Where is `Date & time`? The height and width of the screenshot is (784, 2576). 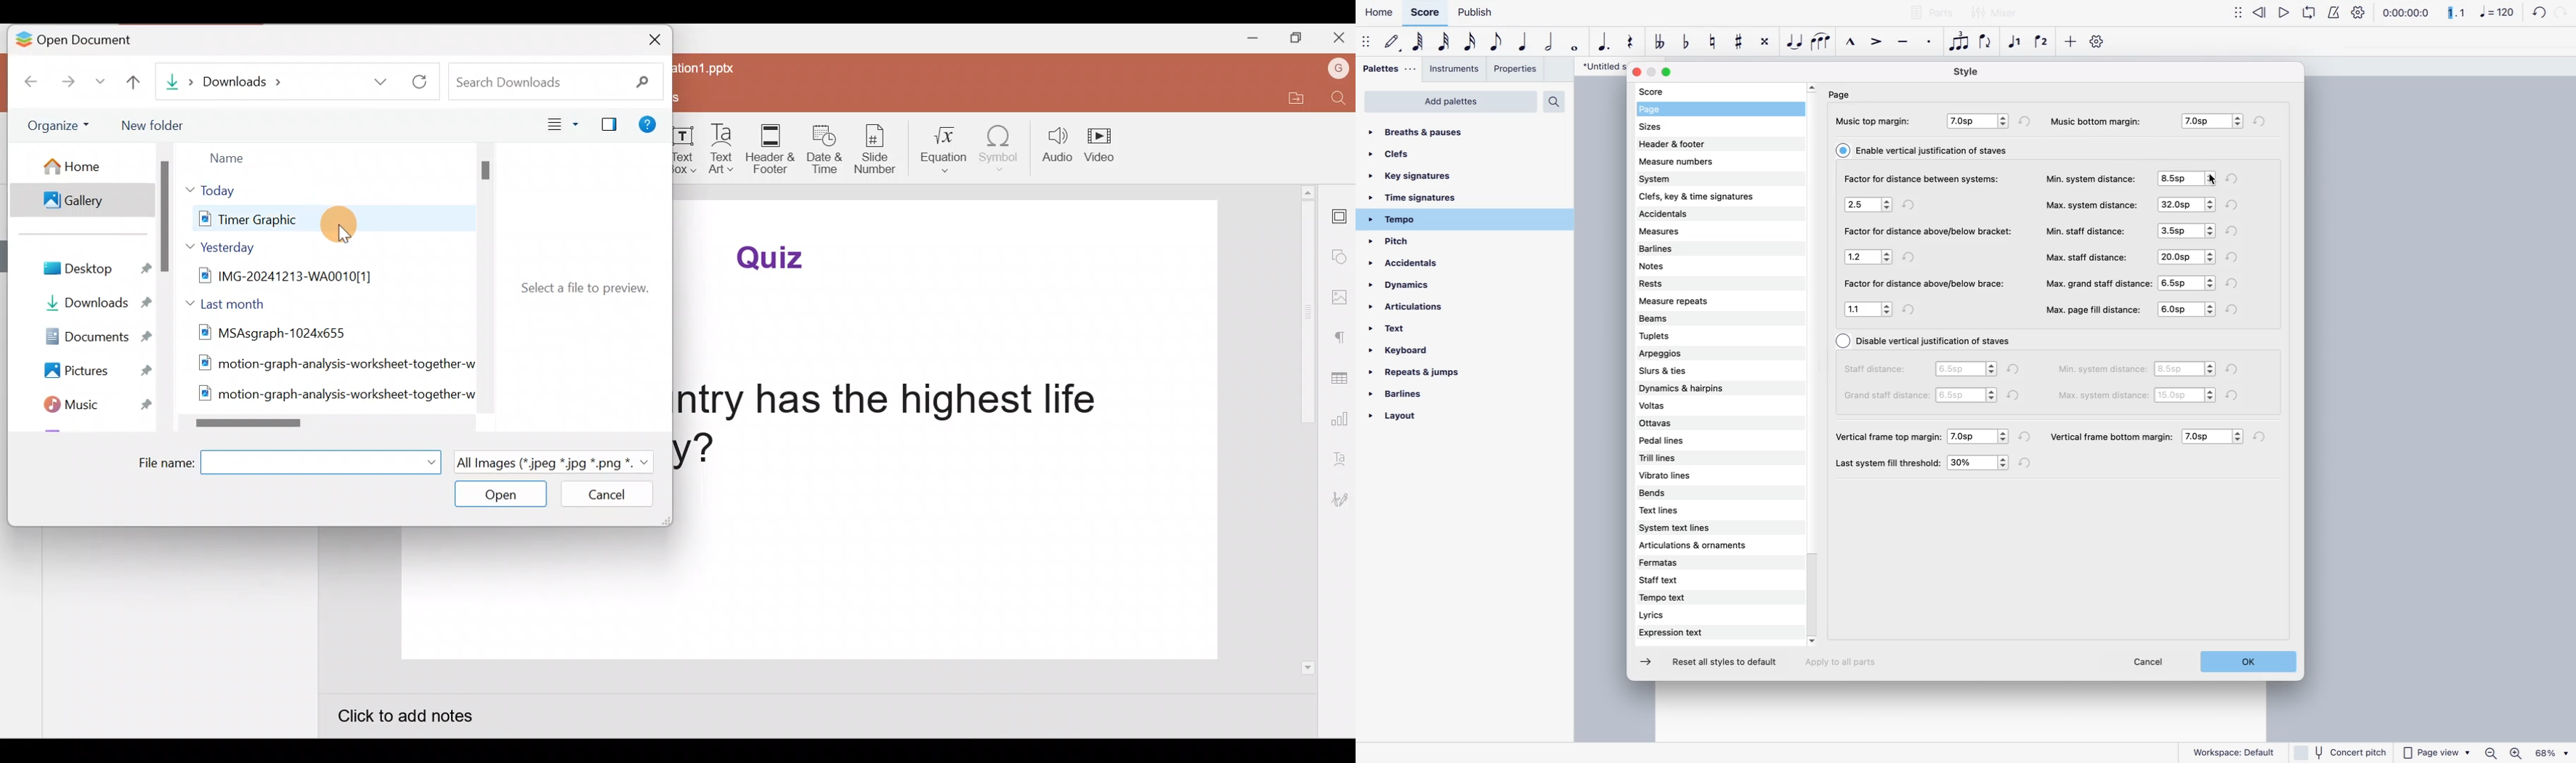 Date & time is located at coordinates (826, 152).